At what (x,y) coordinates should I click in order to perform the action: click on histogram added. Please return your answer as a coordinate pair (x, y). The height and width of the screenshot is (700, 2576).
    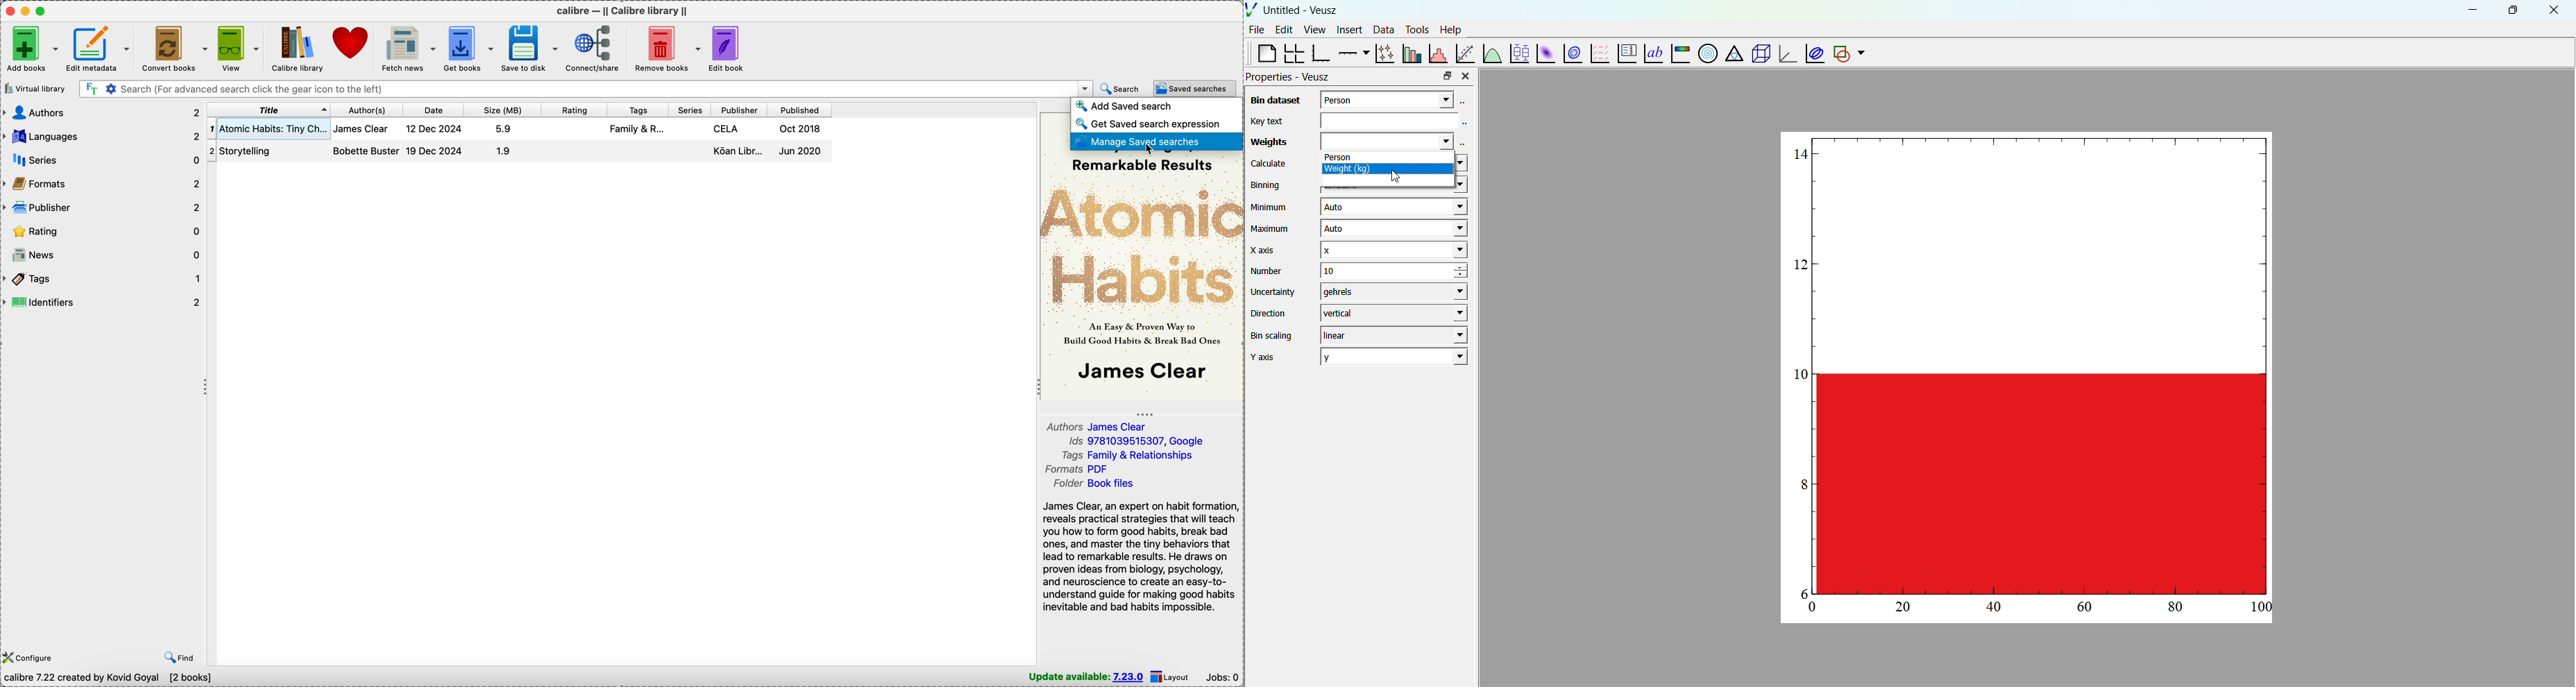
    Looking at the image, I should click on (2030, 364).